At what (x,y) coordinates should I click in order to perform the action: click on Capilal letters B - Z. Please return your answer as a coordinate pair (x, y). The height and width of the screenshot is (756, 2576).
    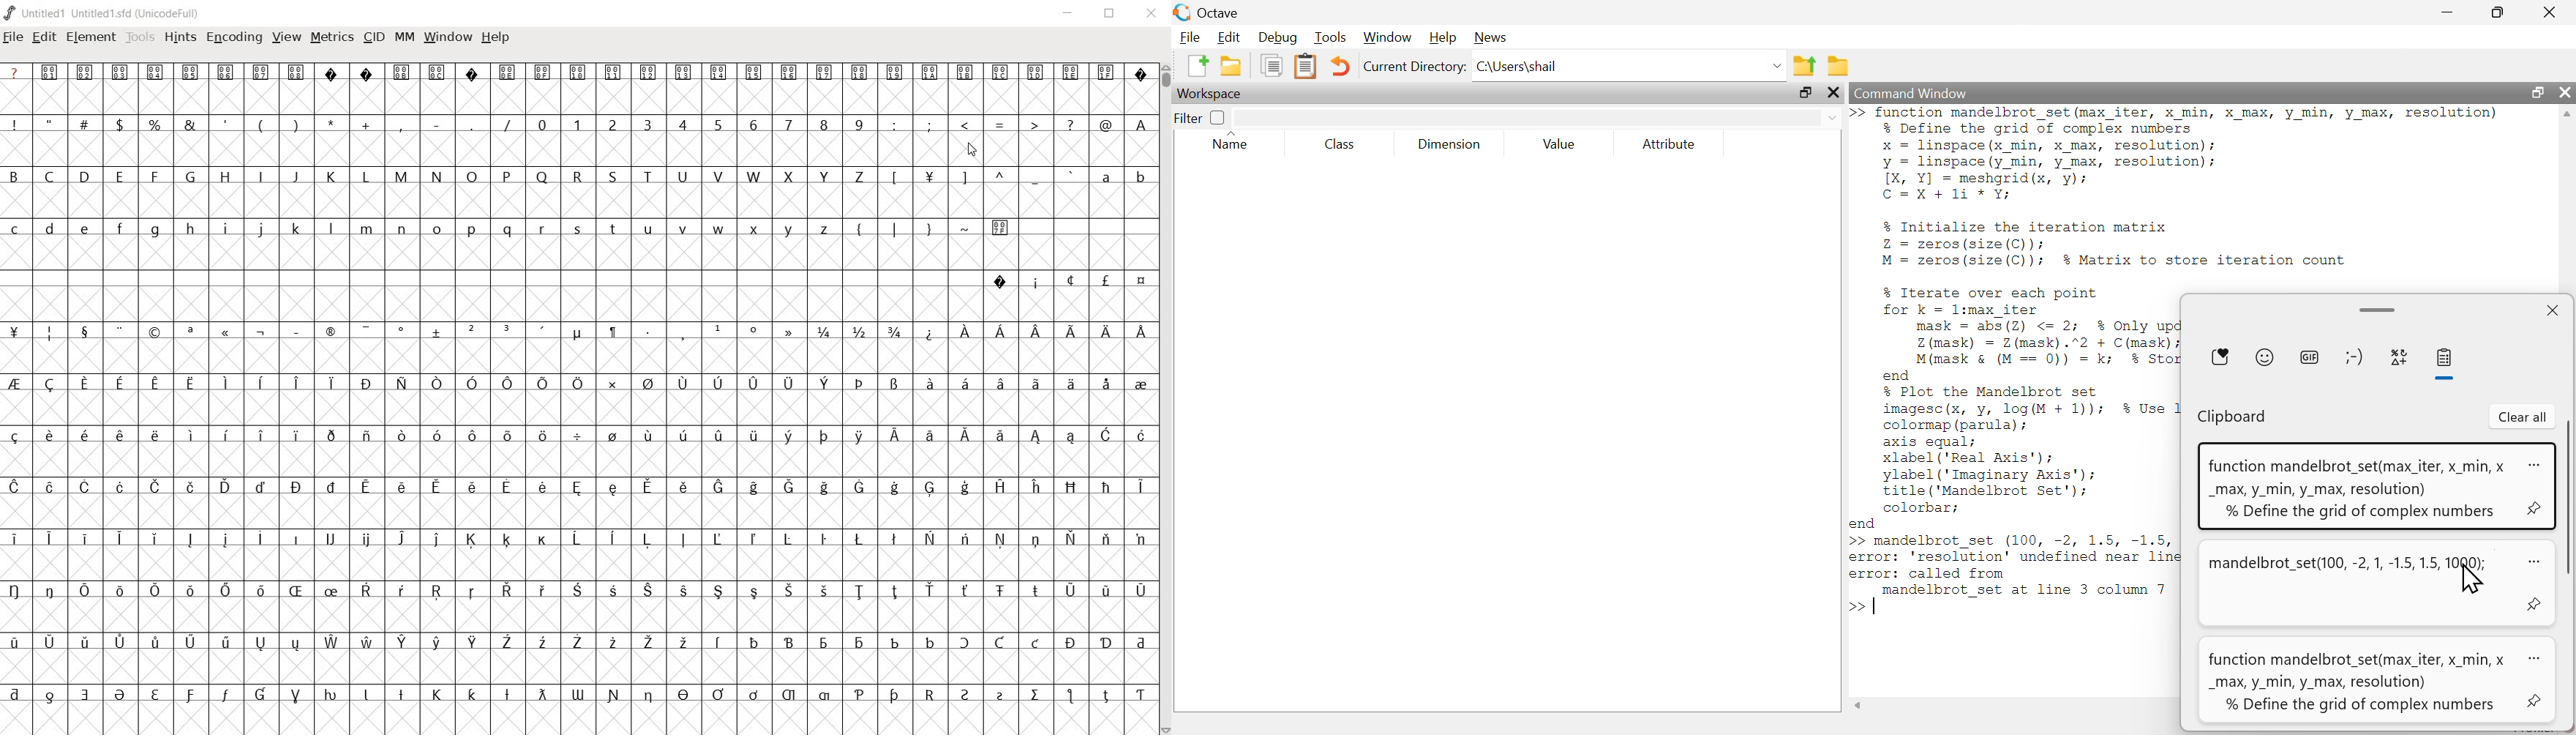
    Looking at the image, I should click on (440, 176).